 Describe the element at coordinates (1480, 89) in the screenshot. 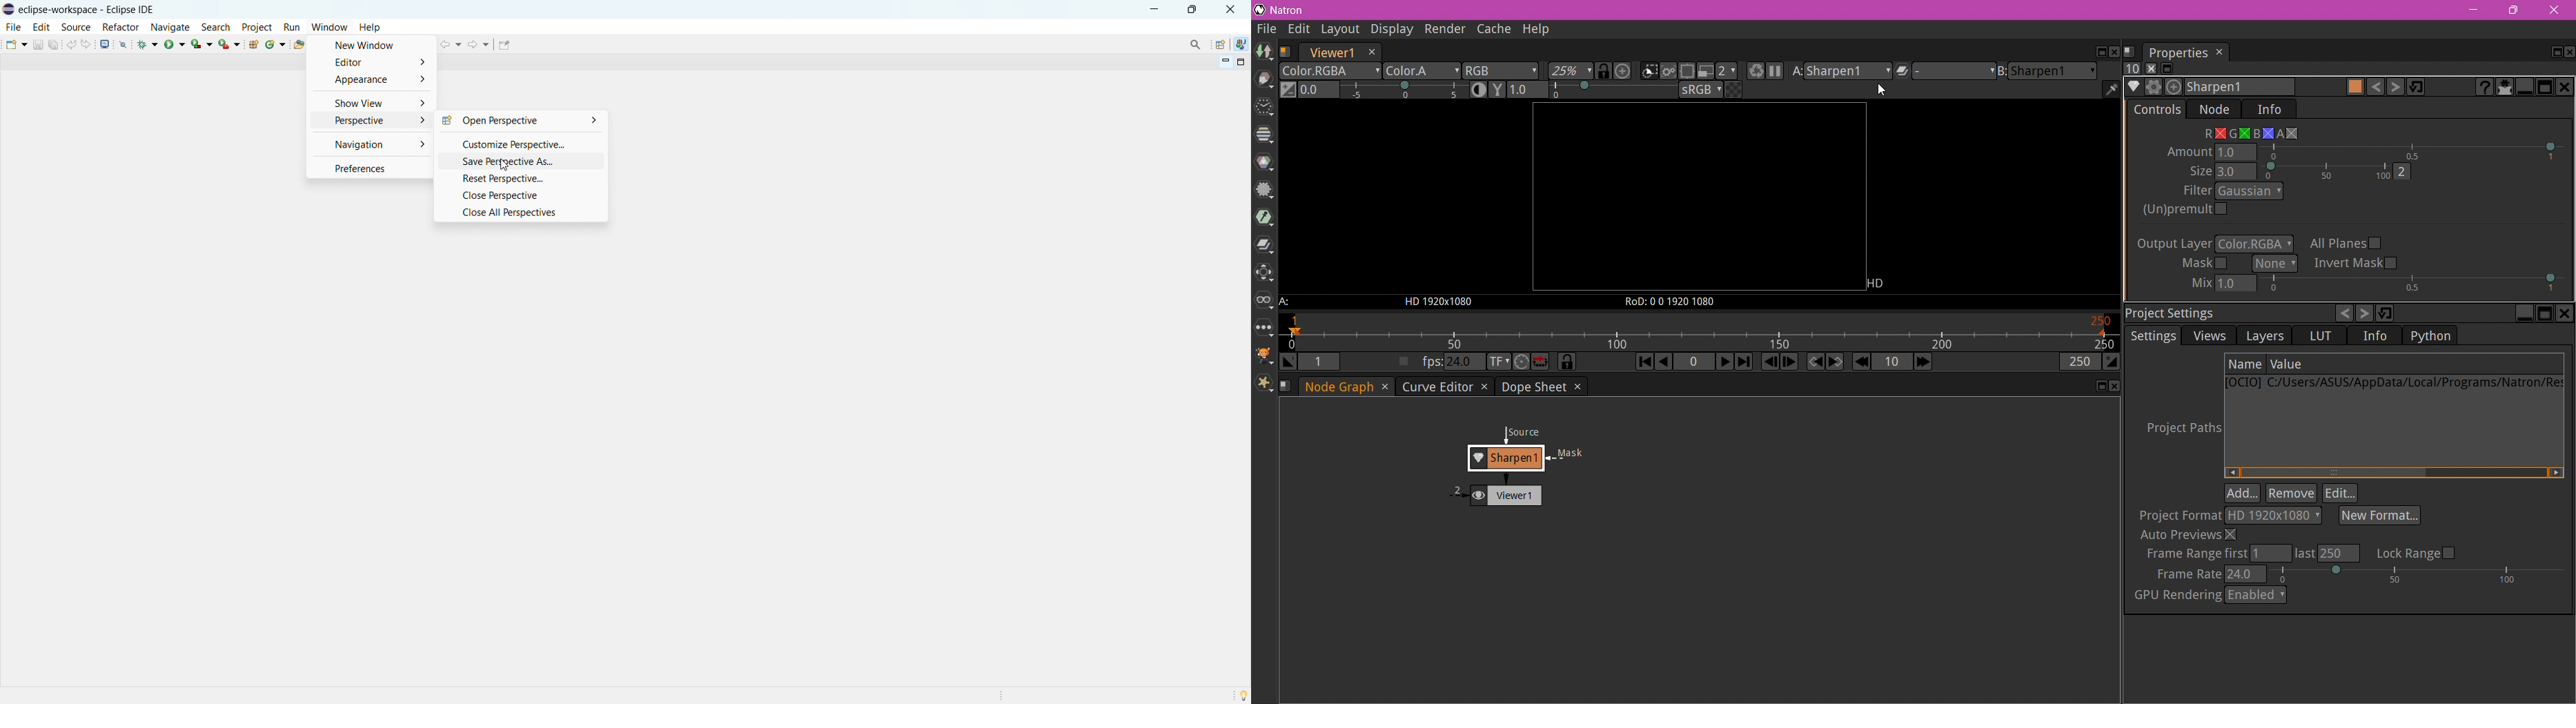

I see `Auto-contrast` at that location.